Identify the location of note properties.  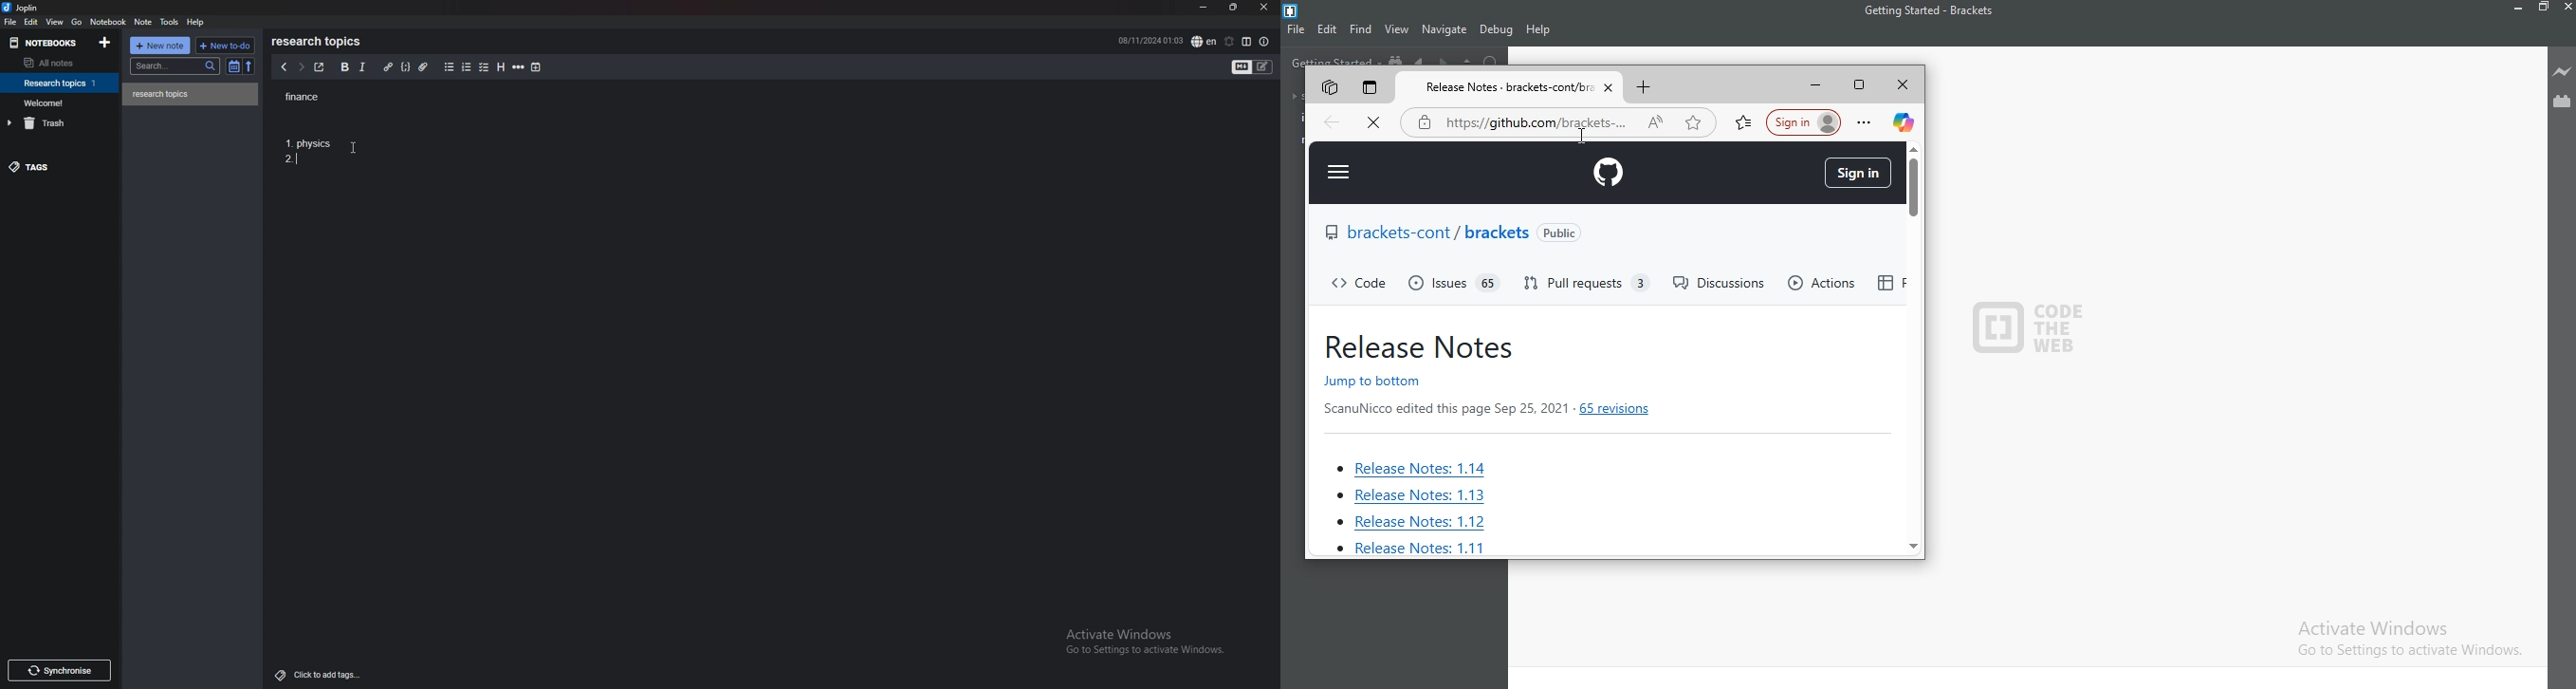
(1265, 41).